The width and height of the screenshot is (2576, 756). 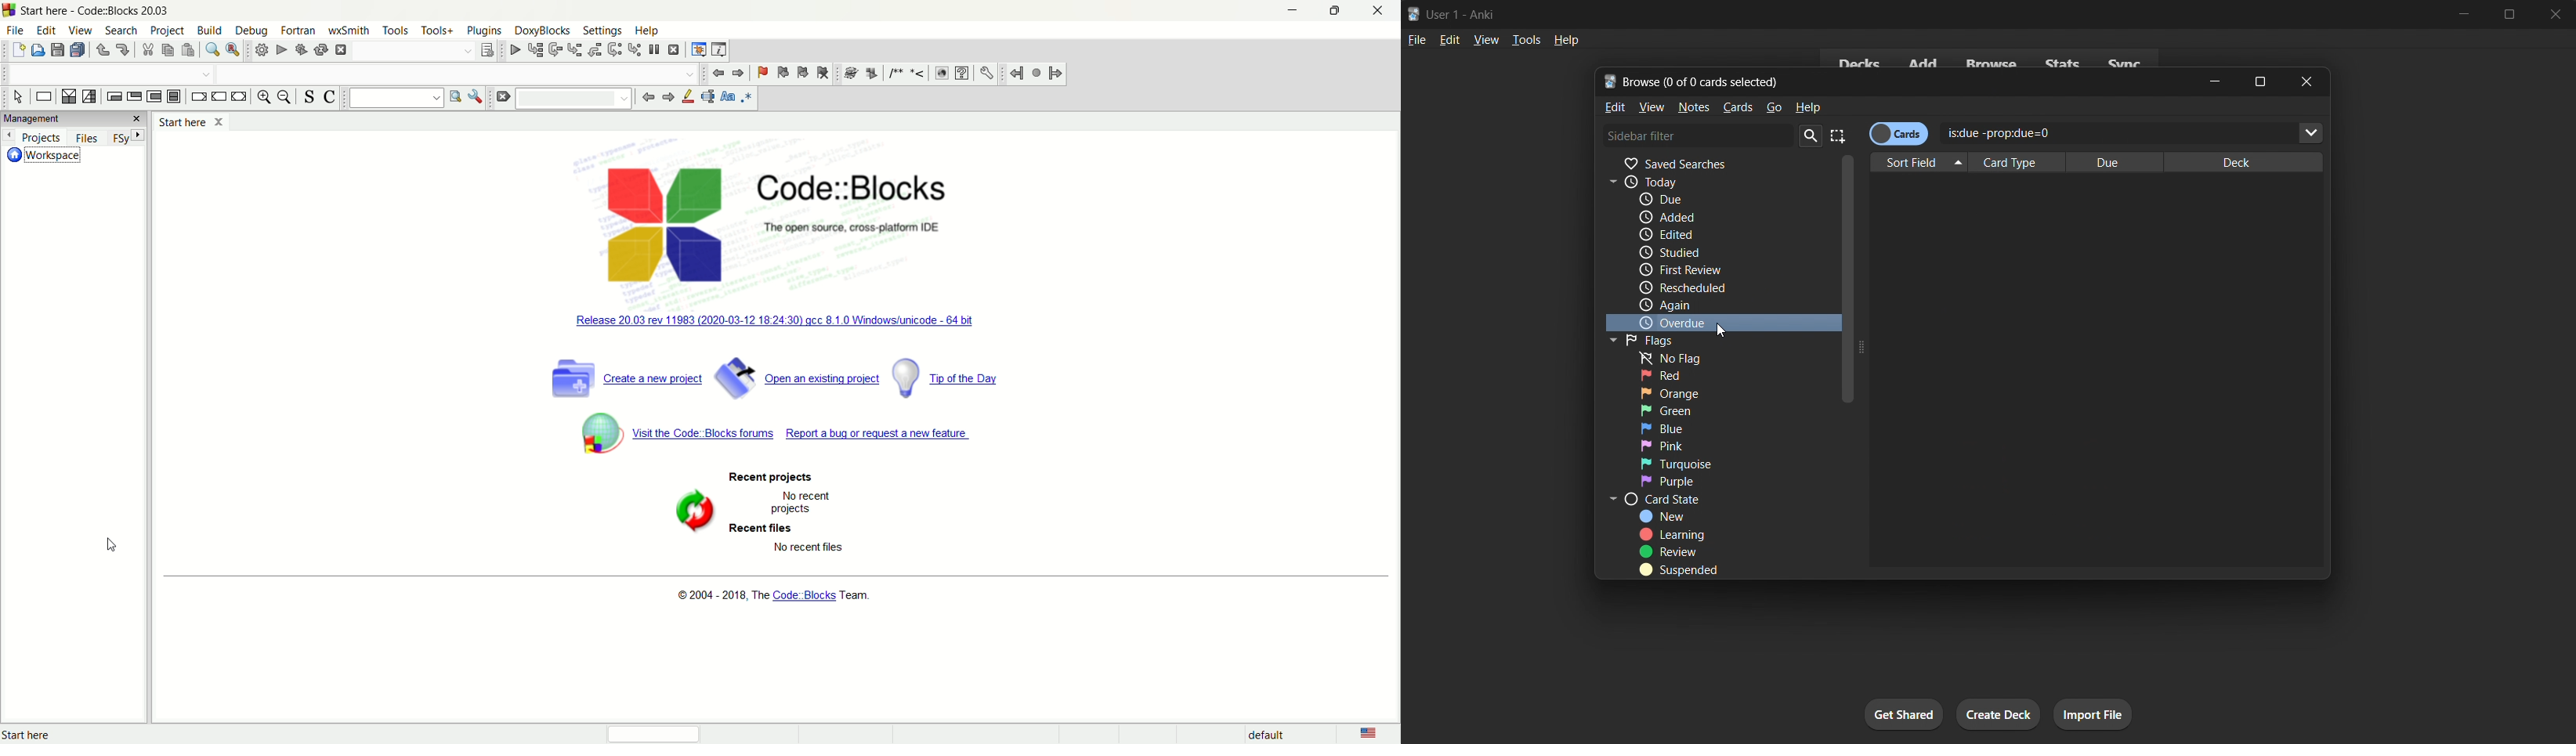 What do you see at coordinates (1673, 517) in the screenshot?
I see `new` at bounding box center [1673, 517].